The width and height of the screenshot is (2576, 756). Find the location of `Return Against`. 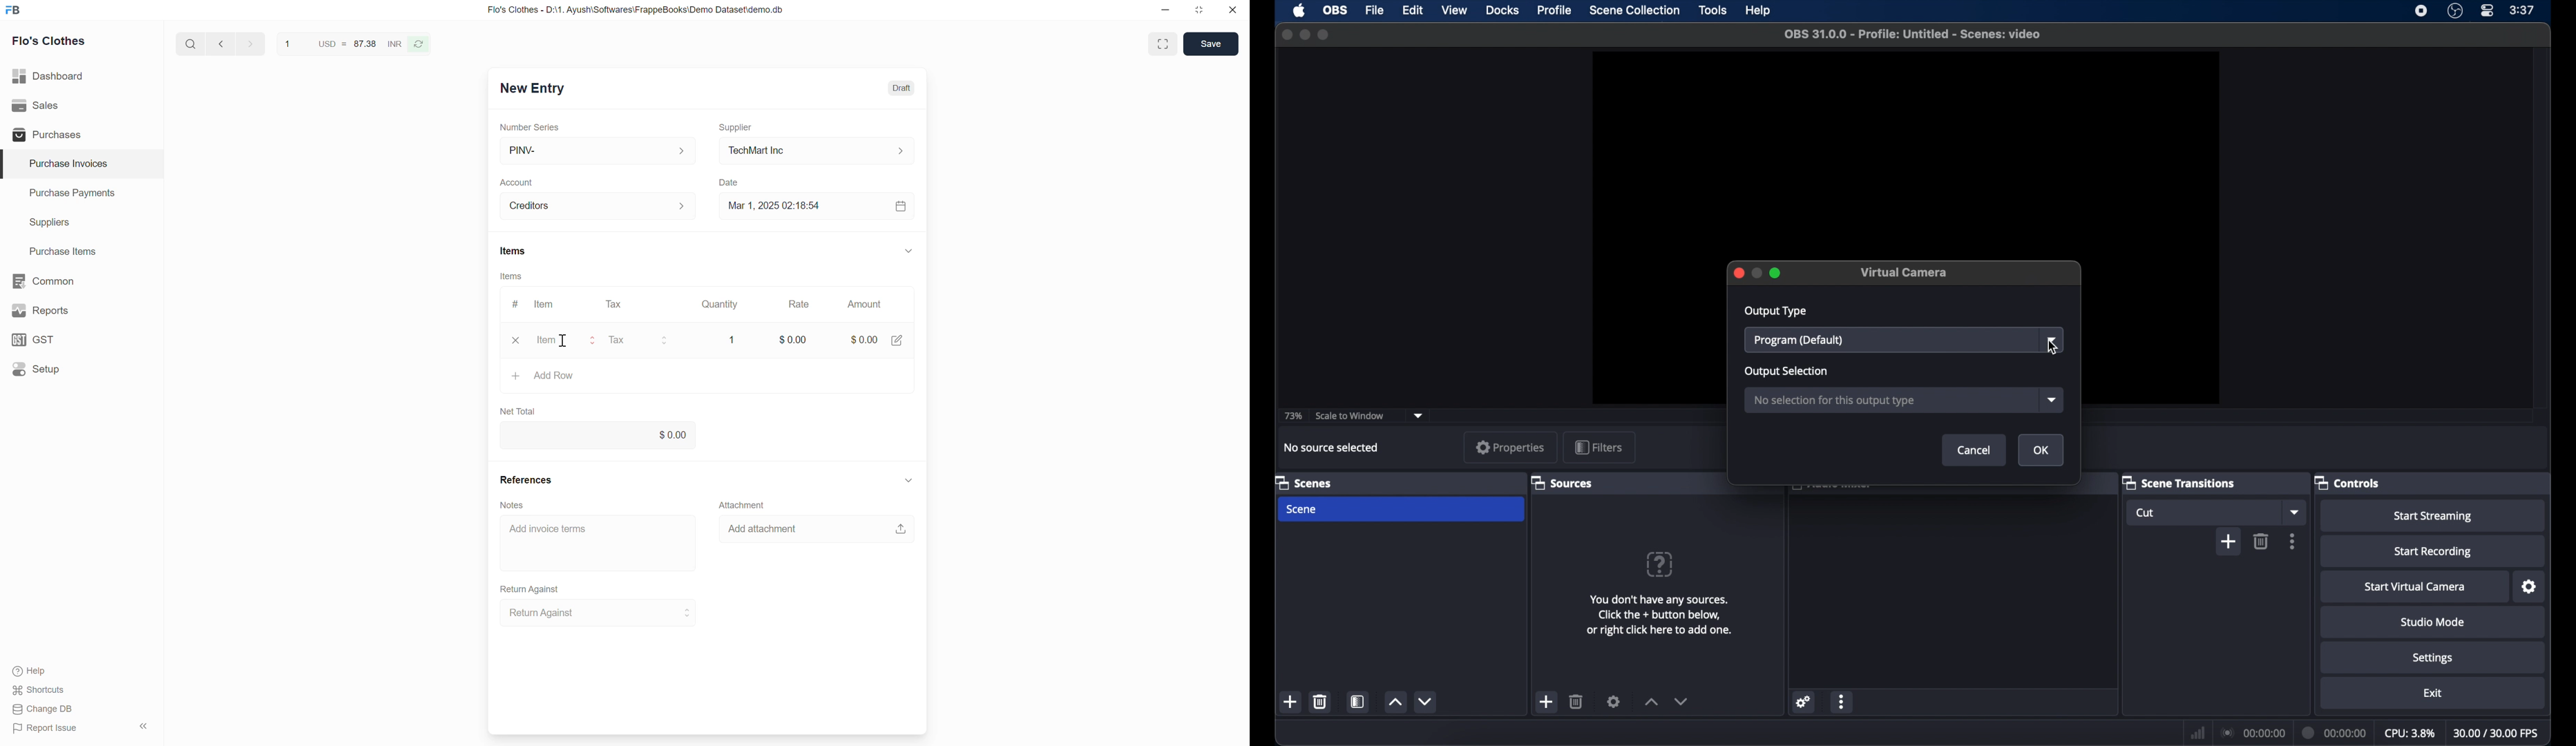

Return Against is located at coordinates (530, 590).